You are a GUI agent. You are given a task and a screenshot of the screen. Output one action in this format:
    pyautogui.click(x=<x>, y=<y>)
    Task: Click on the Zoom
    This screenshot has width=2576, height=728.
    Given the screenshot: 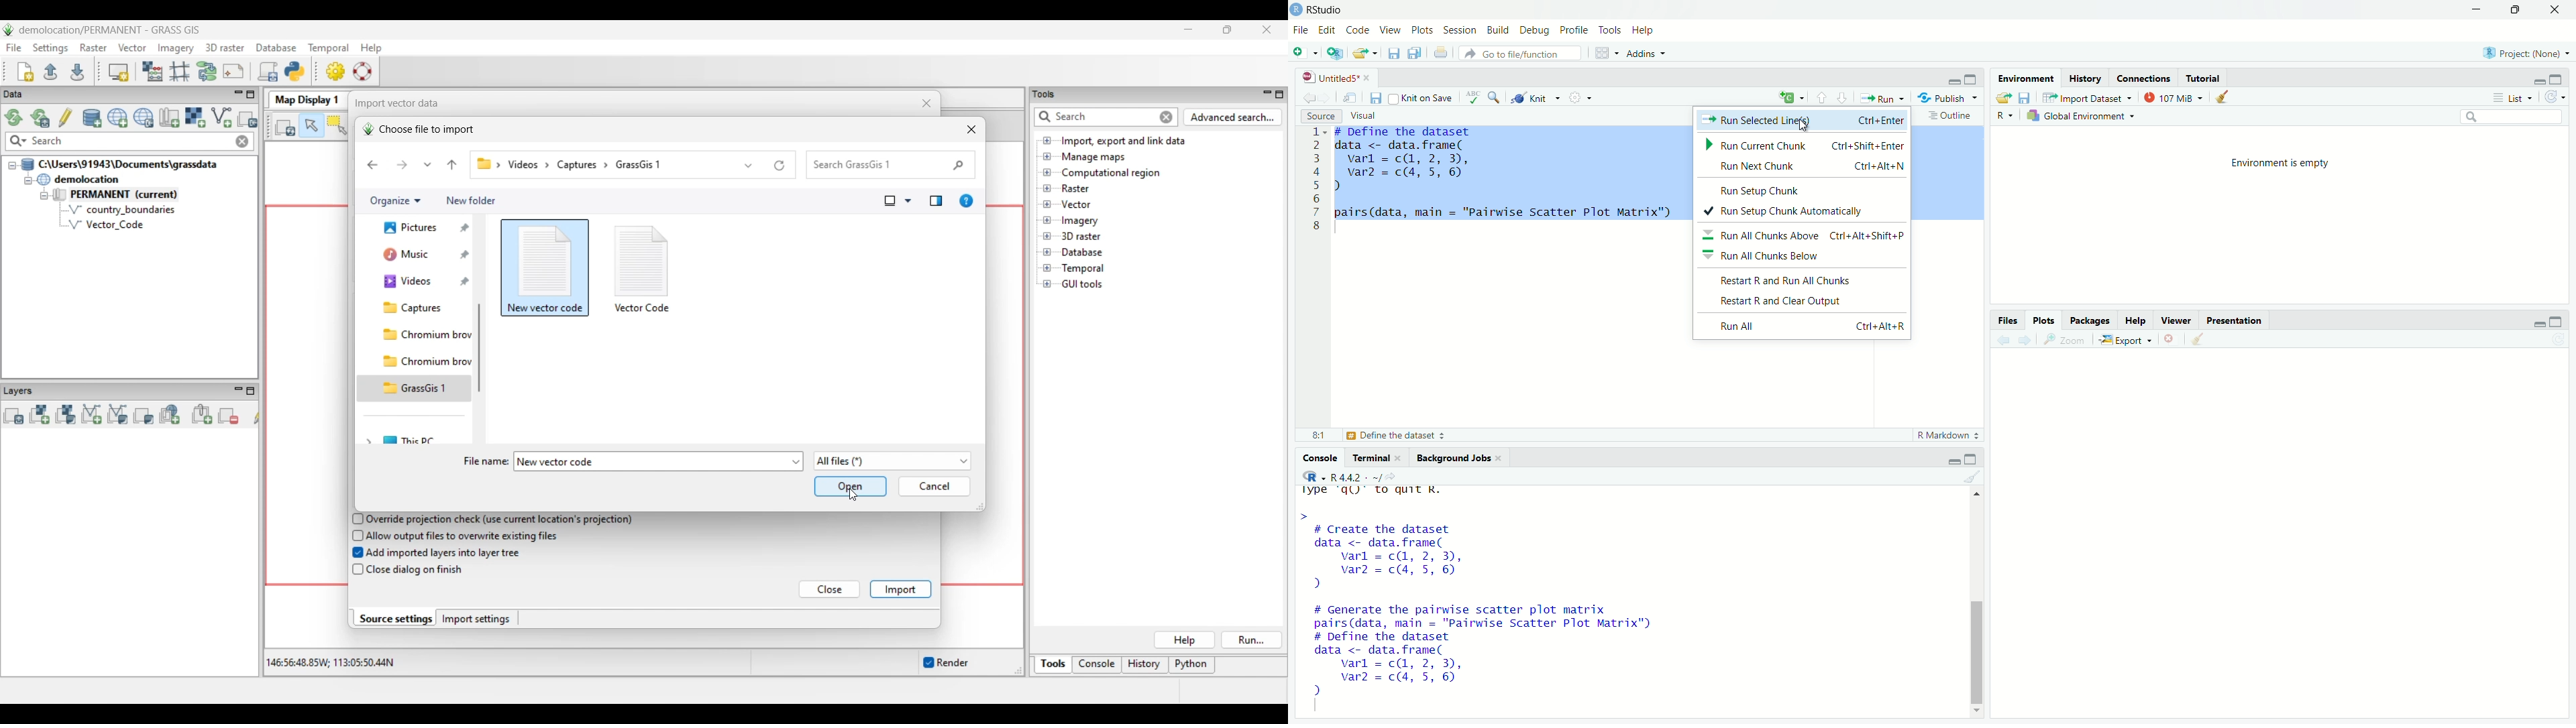 What is the action you would take?
    pyautogui.click(x=2062, y=338)
    